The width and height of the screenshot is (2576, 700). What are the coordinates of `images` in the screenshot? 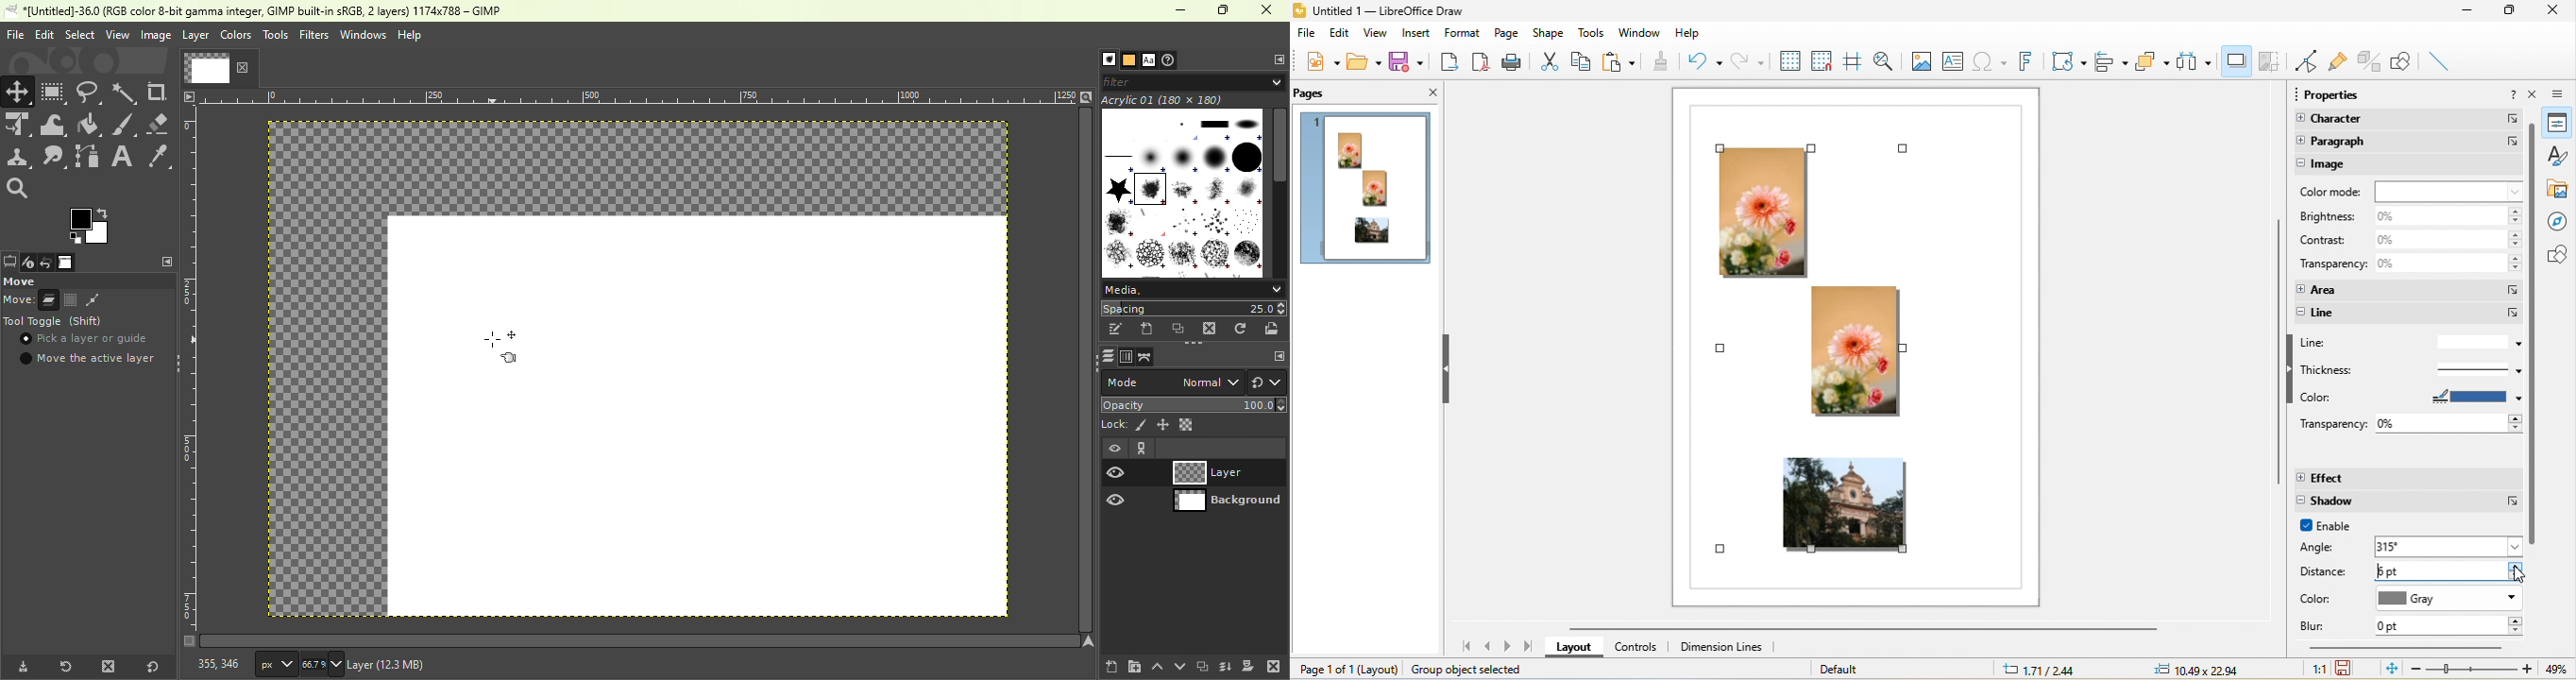 It's located at (1853, 337).